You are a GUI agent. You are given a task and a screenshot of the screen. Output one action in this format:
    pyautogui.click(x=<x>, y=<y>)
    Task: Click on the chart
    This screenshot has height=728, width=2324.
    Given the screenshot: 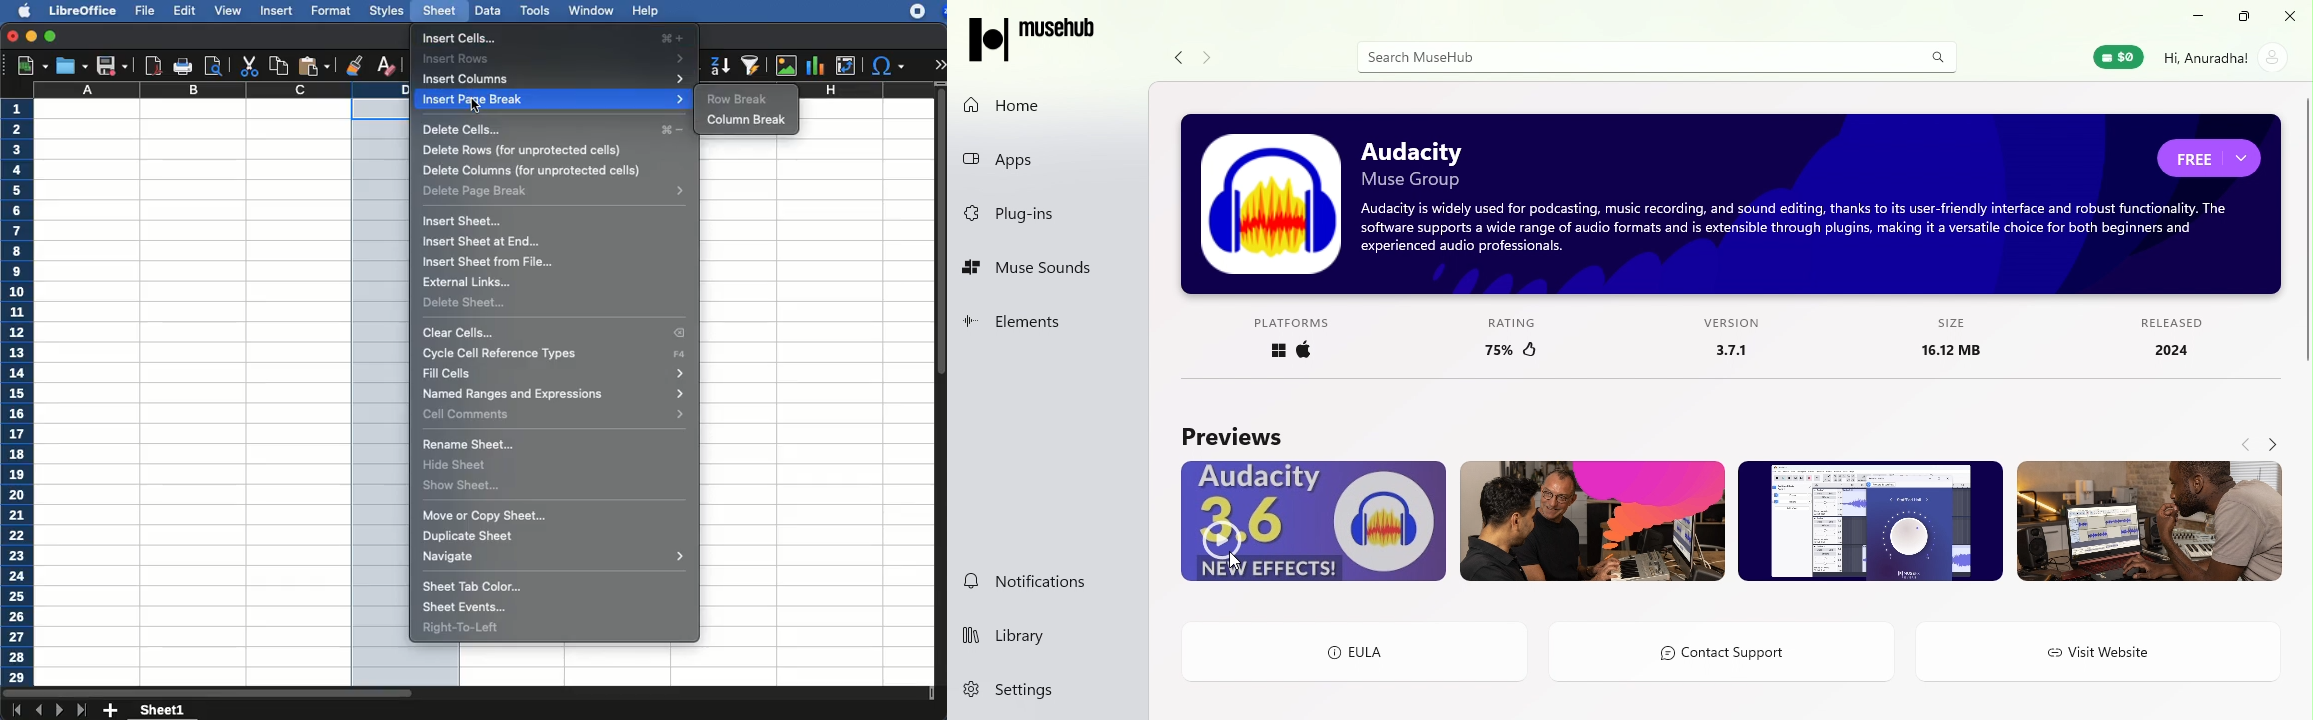 What is the action you would take?
    pyautogui.click(x=814, y=65)
    